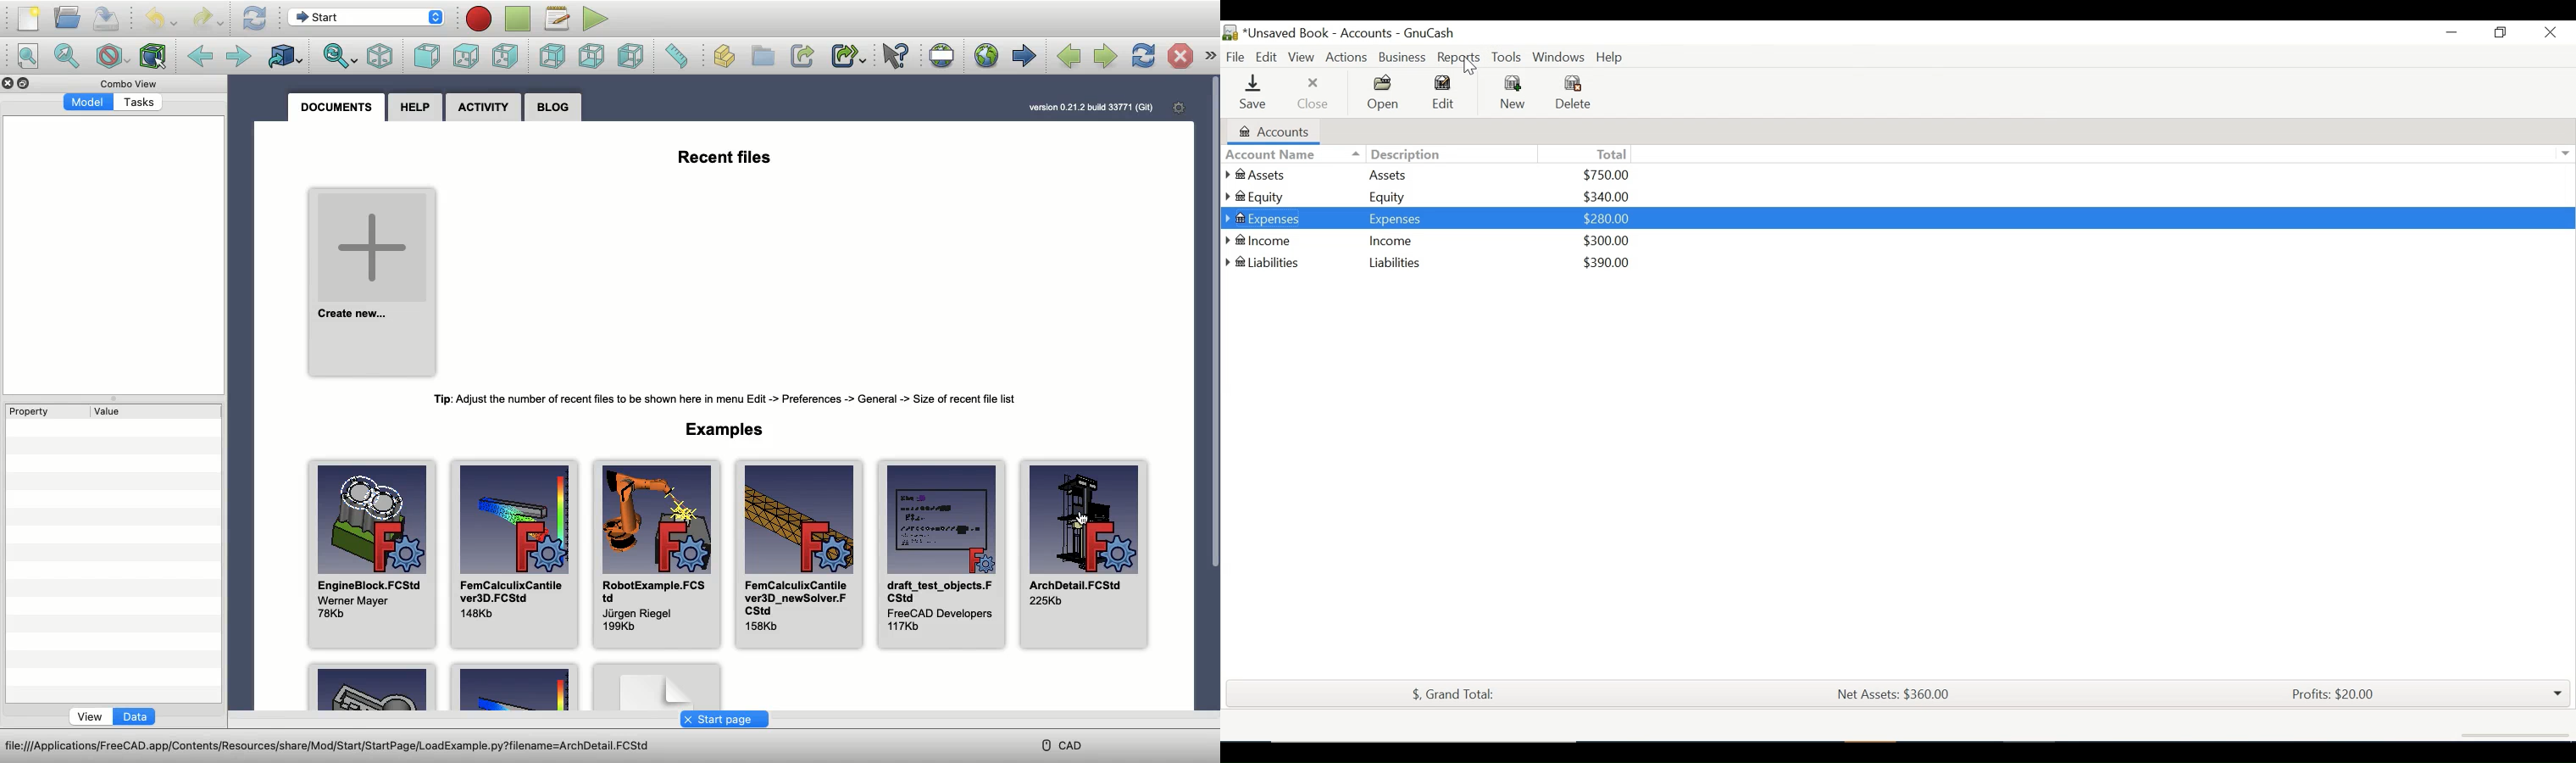  What do you see at coordinates (558, 18) in the screenshot?
I see `Macros` at bounding box center [558, 18].